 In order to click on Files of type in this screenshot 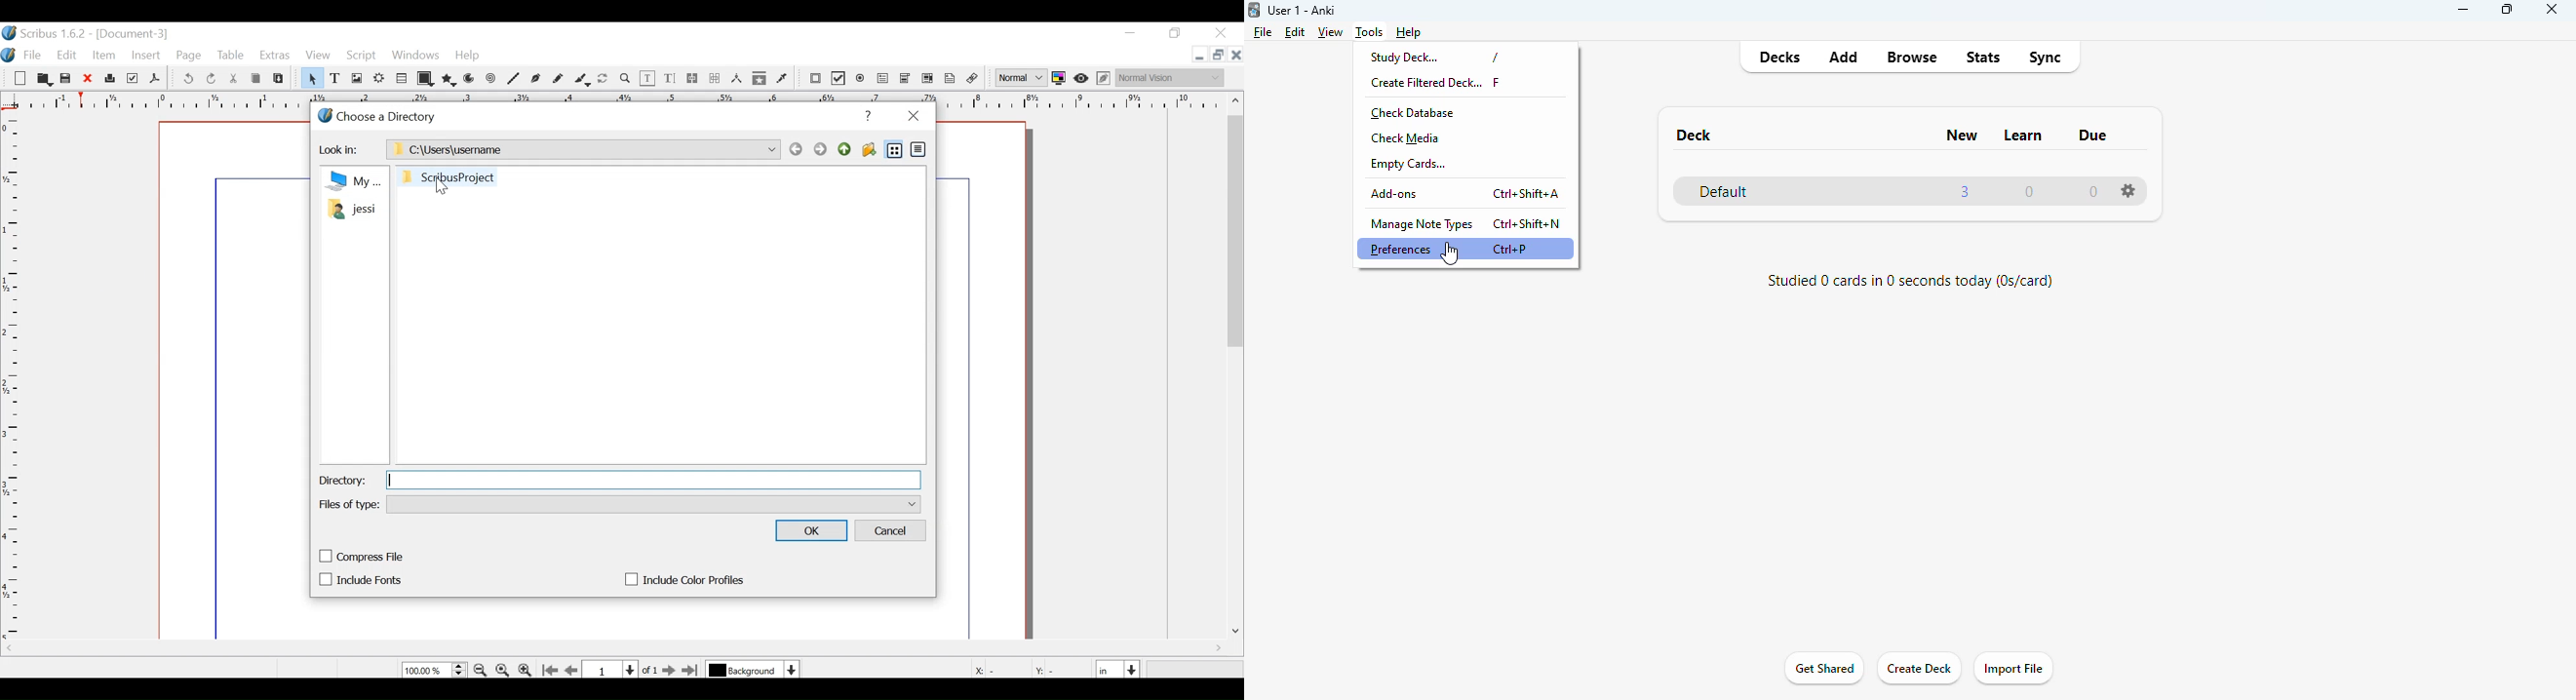, I will do `click(351, 504)`.